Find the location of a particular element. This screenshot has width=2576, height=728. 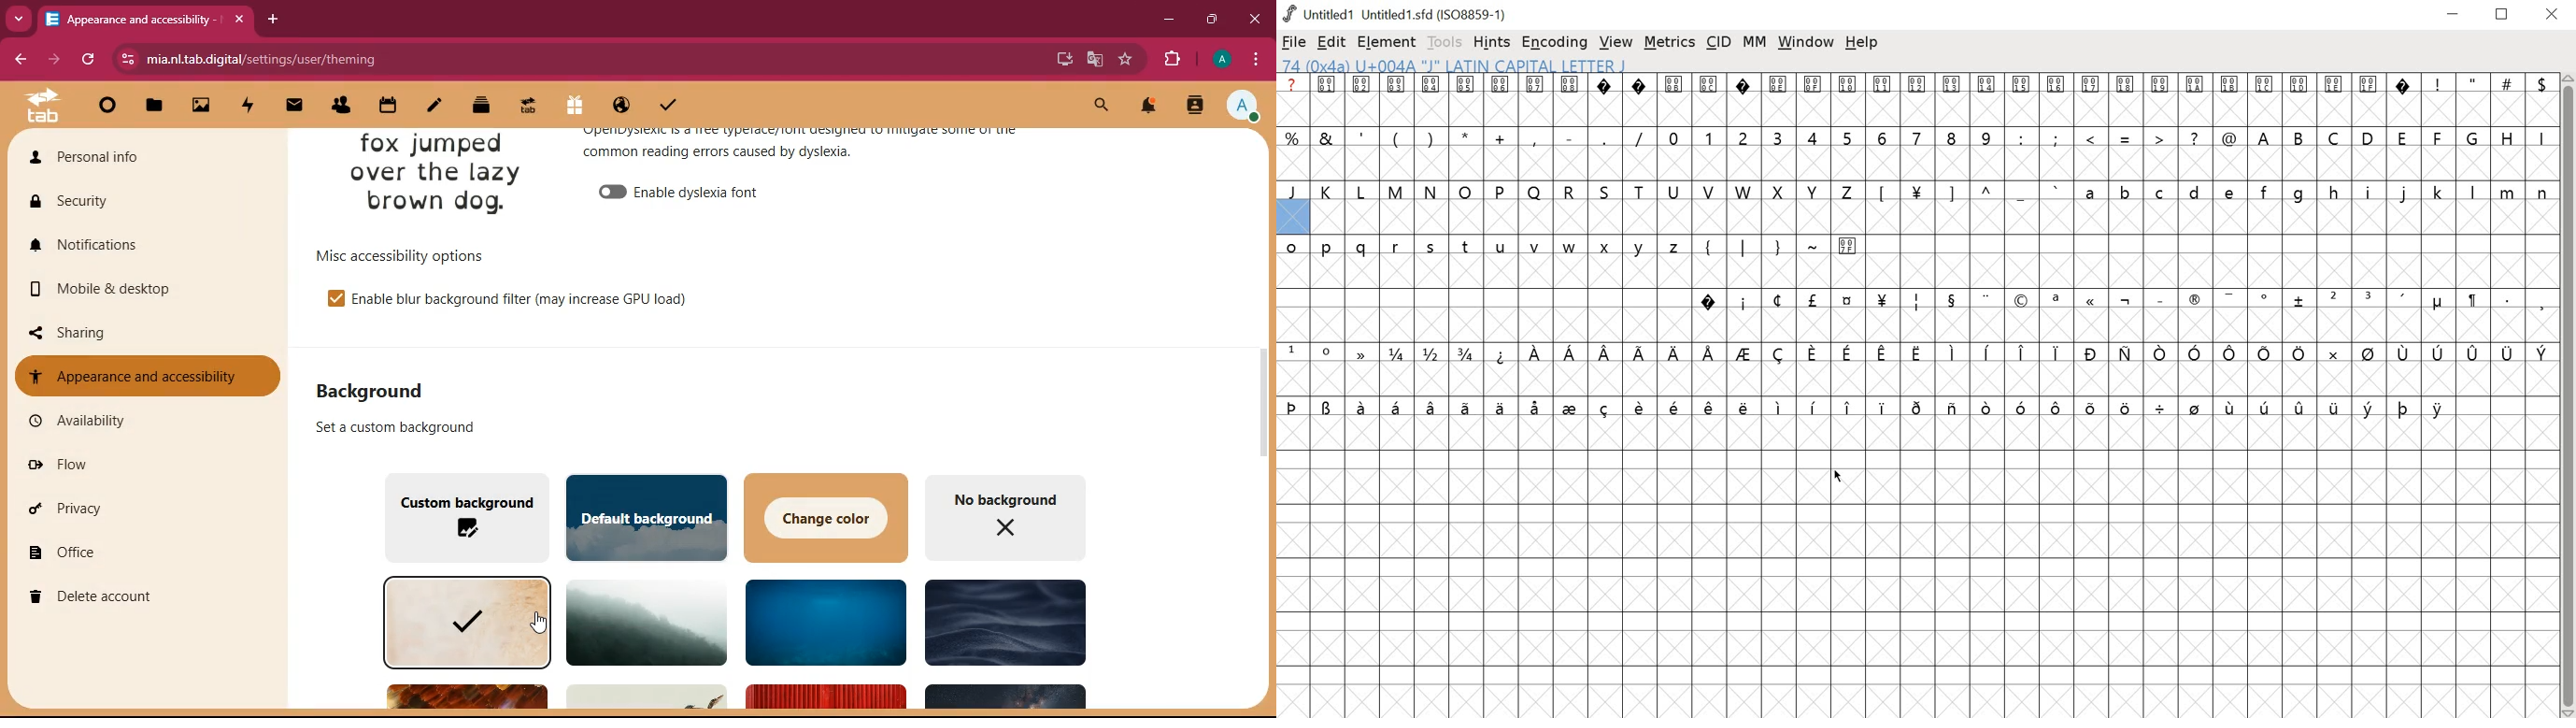

restore down is located at coordinates (2503, 14).